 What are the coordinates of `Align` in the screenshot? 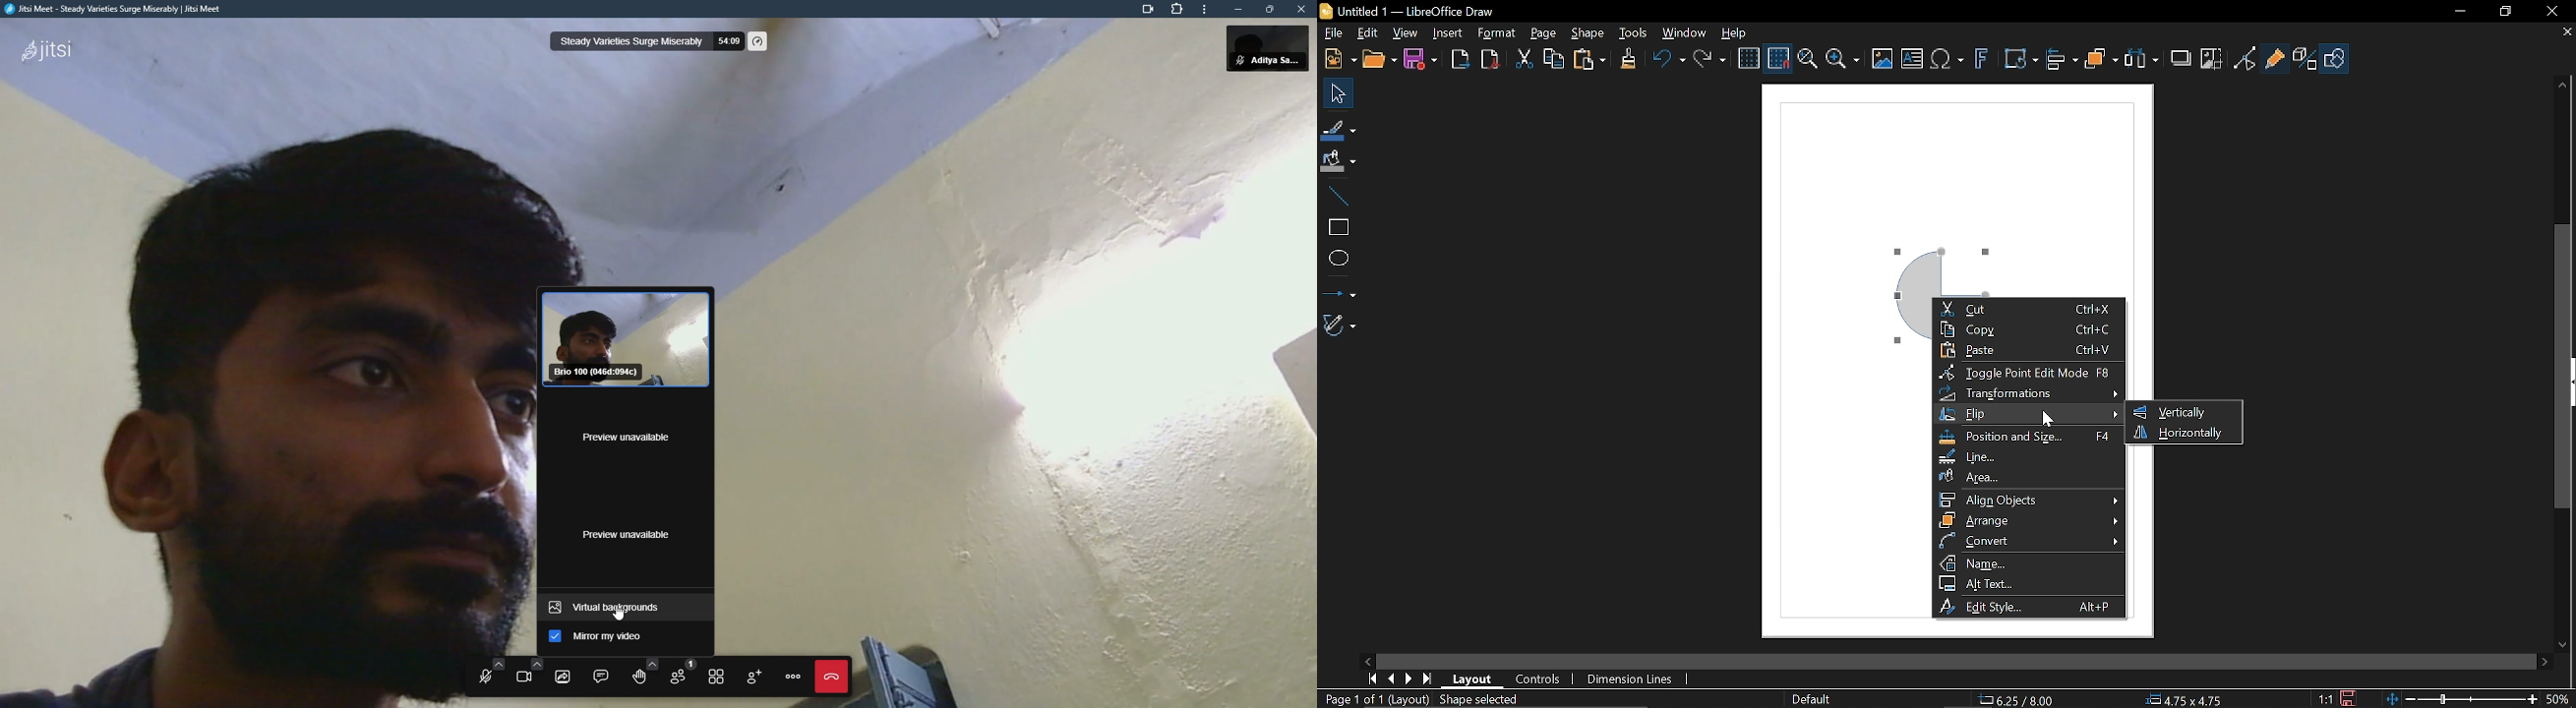 It's located at (2029, 500).